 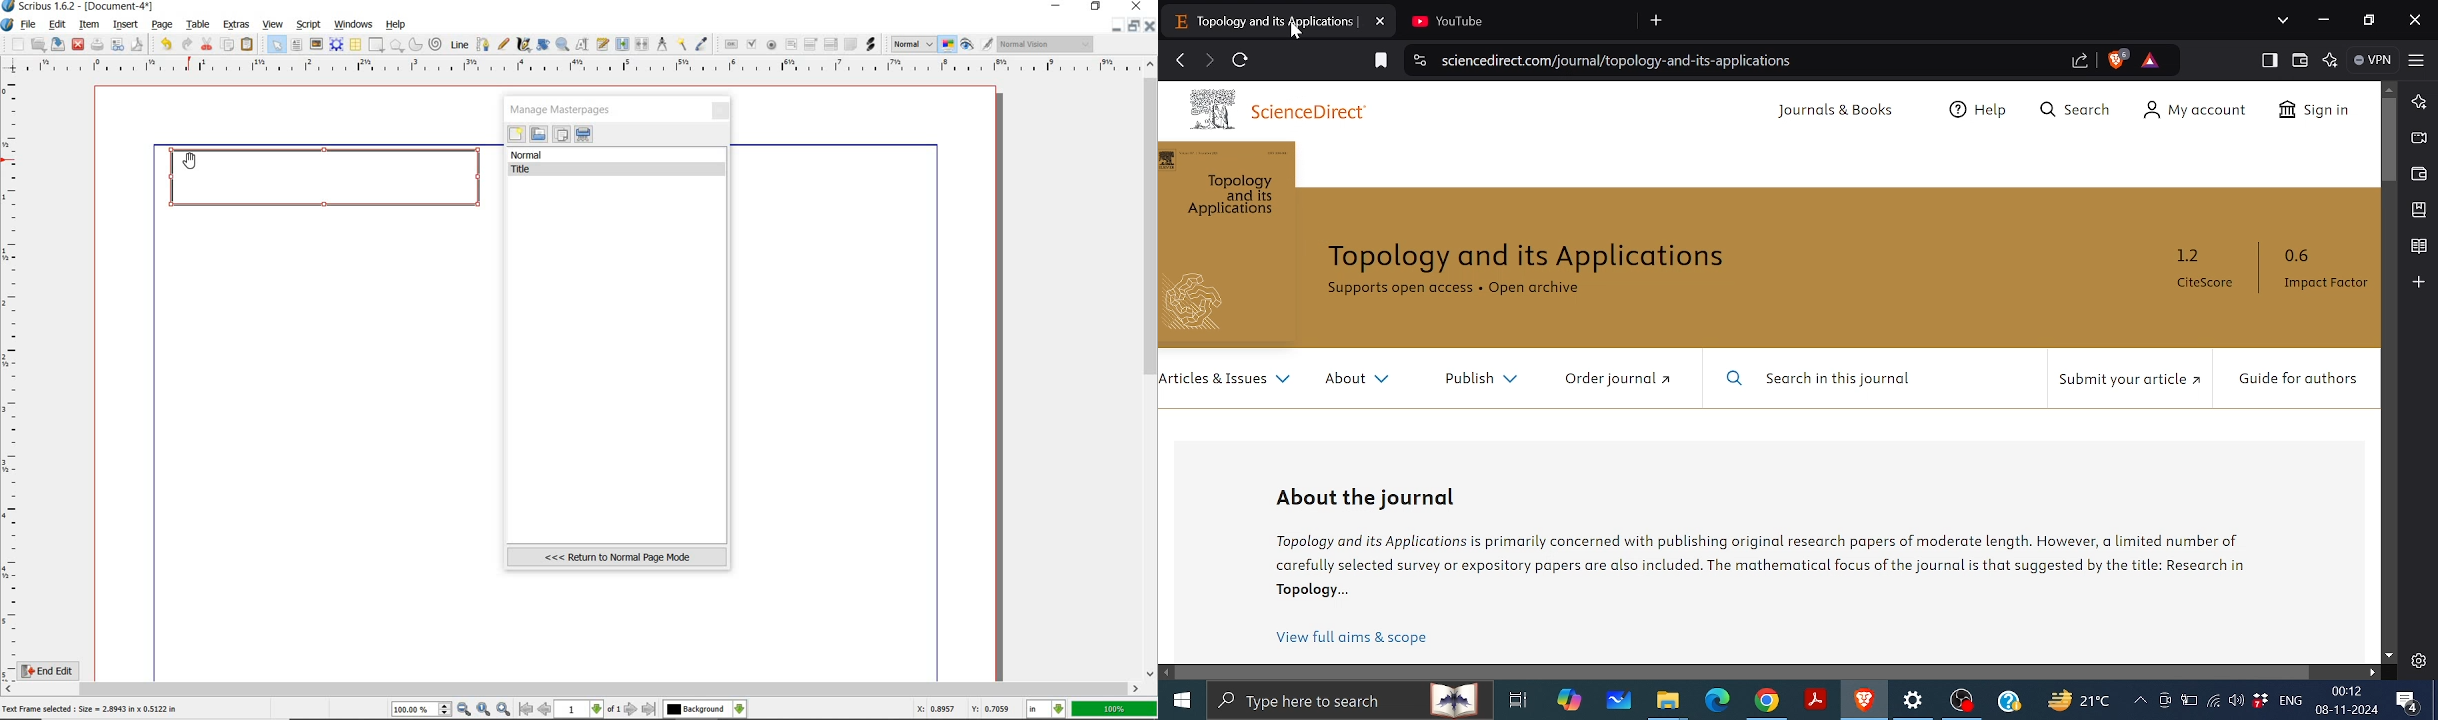 What do you see at coordinates (722, 112) in the screenshot?
I see `close` at bounding box center [722, 112].